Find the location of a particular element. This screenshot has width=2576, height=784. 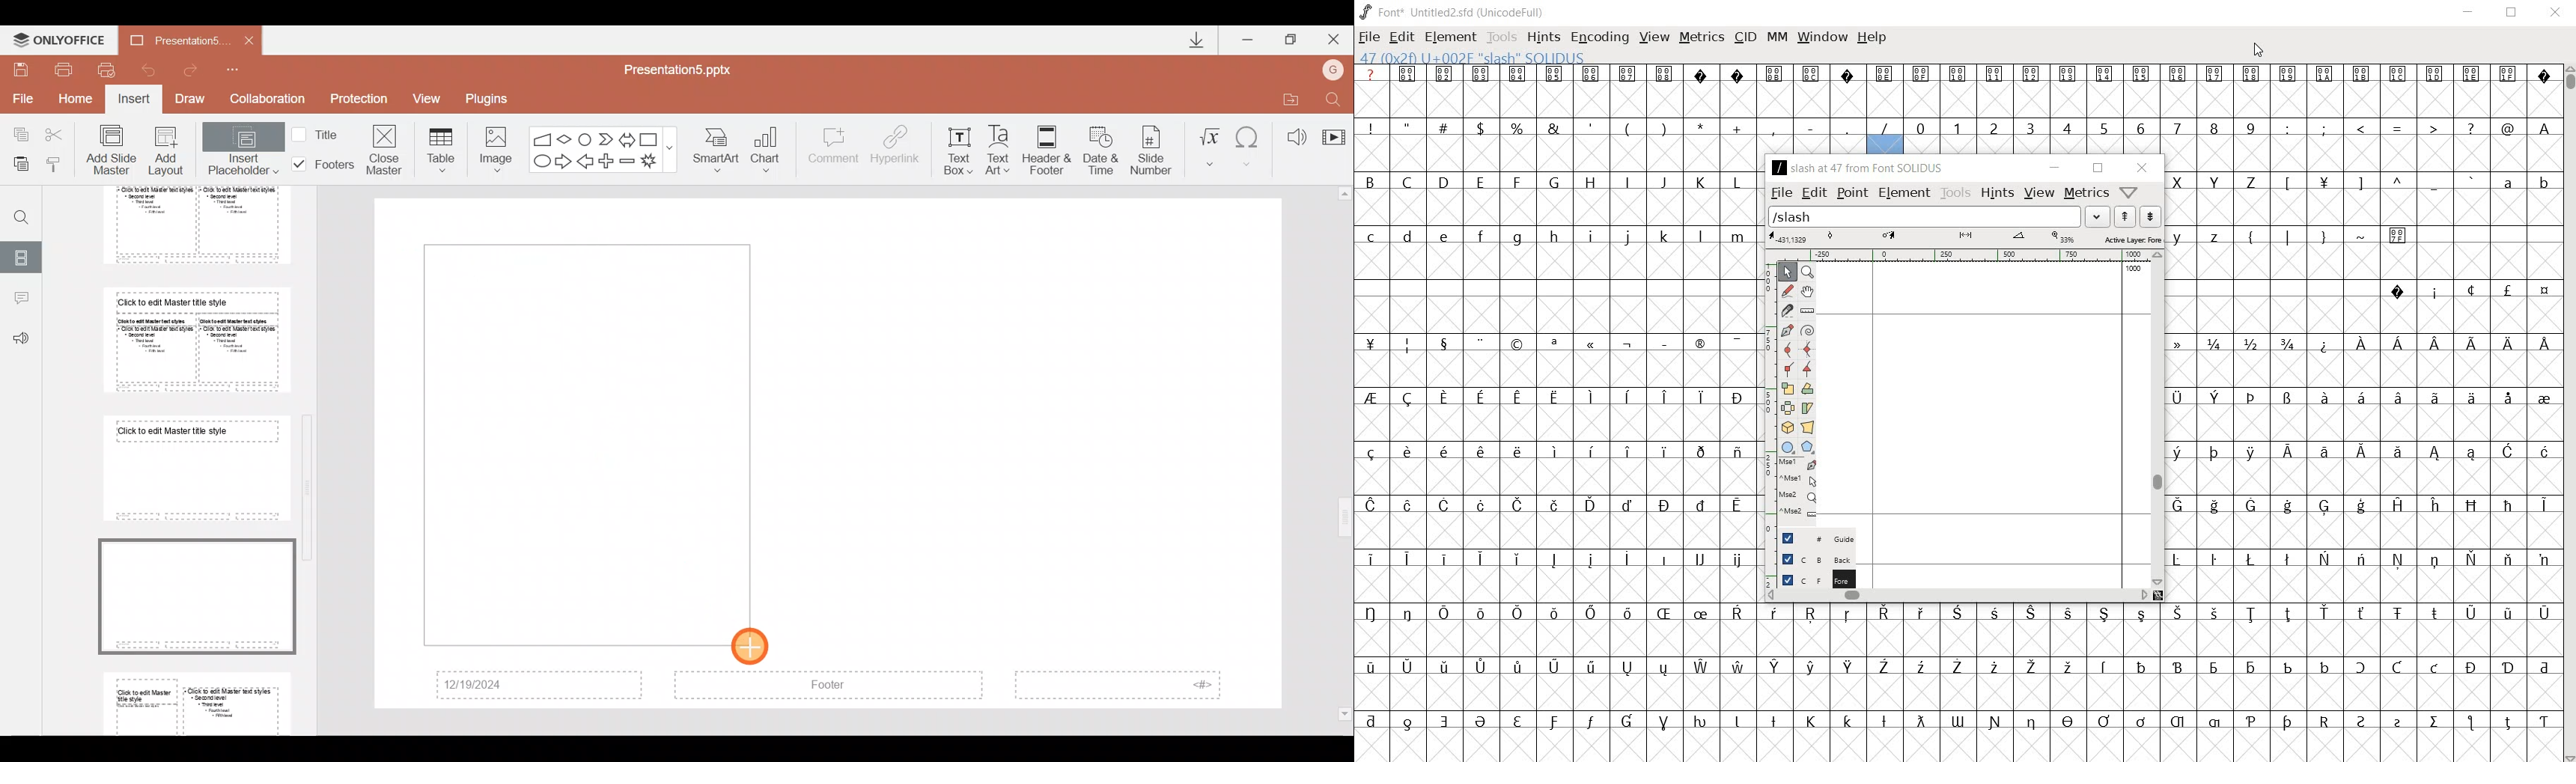

show the previous word on the list is located at coordinates (2152, 216).